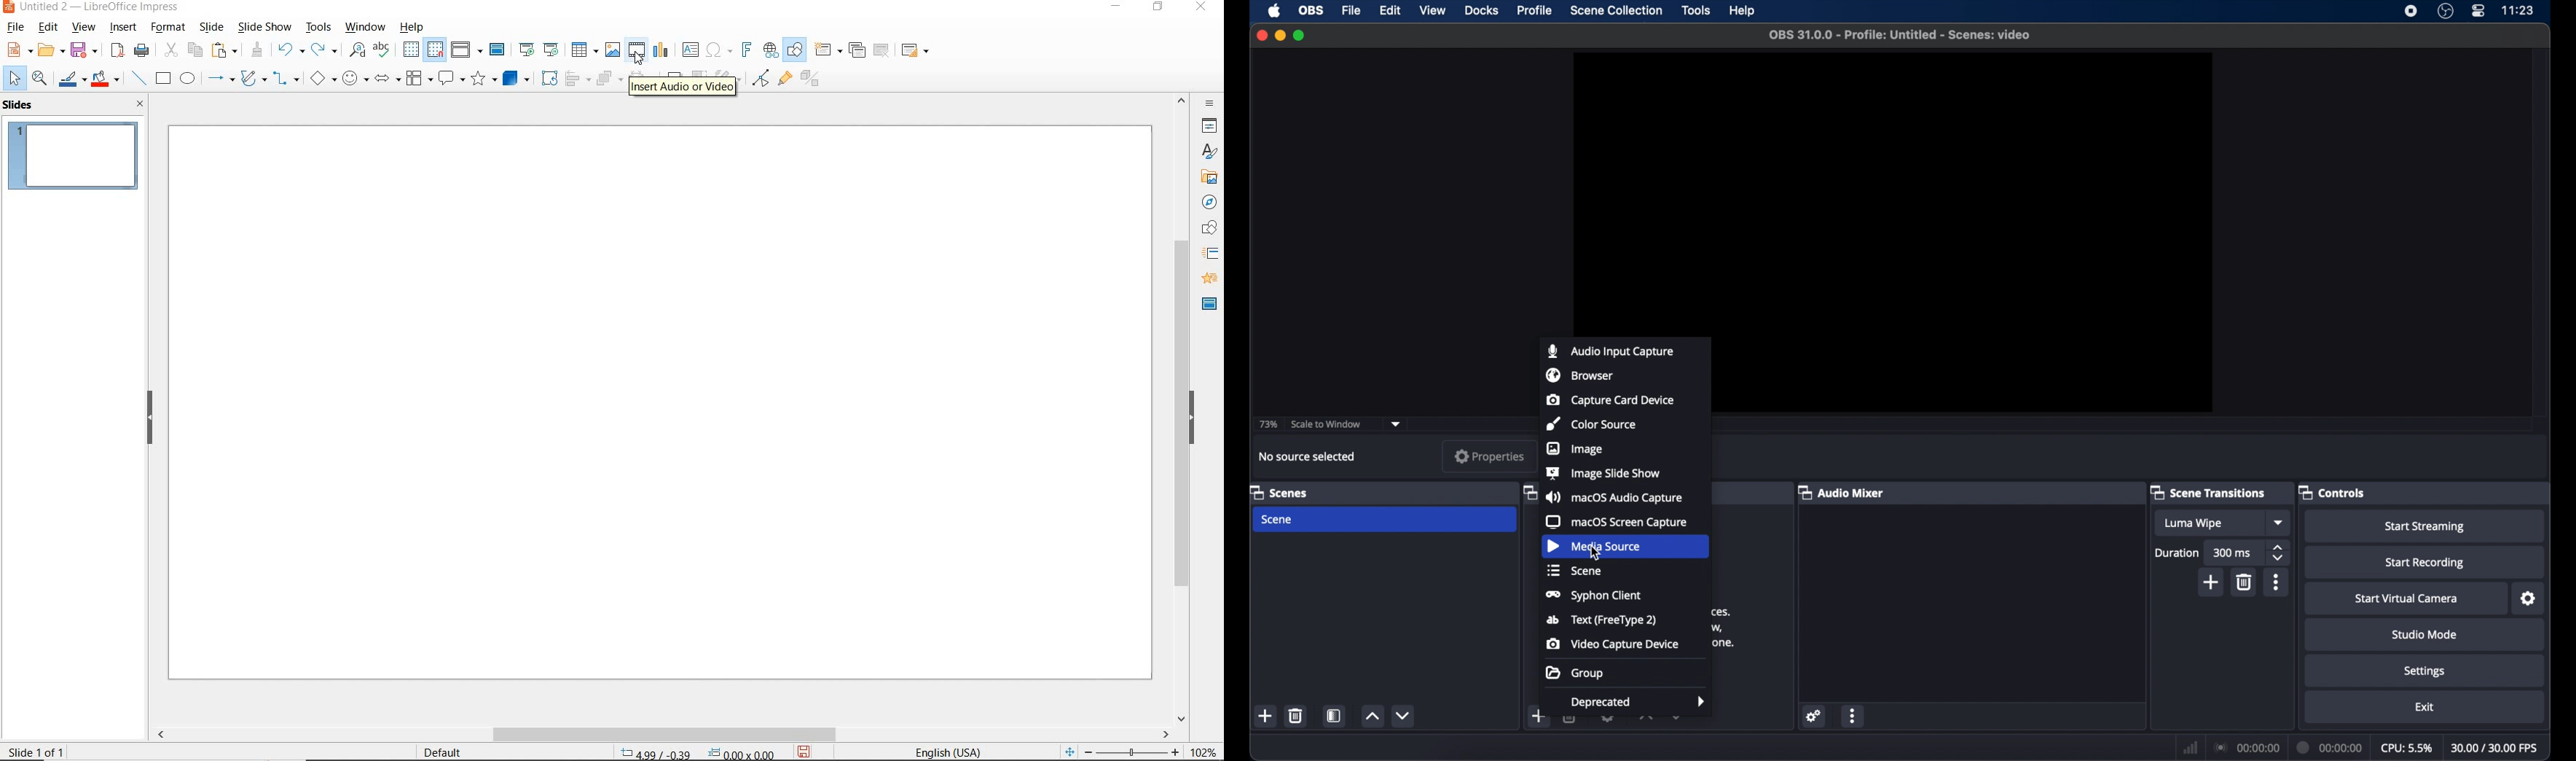 This screenshot has height=784, width=2576. Describe the element at coordinates (319, 29) in the screenshot. I see `TOOLS` at that location.